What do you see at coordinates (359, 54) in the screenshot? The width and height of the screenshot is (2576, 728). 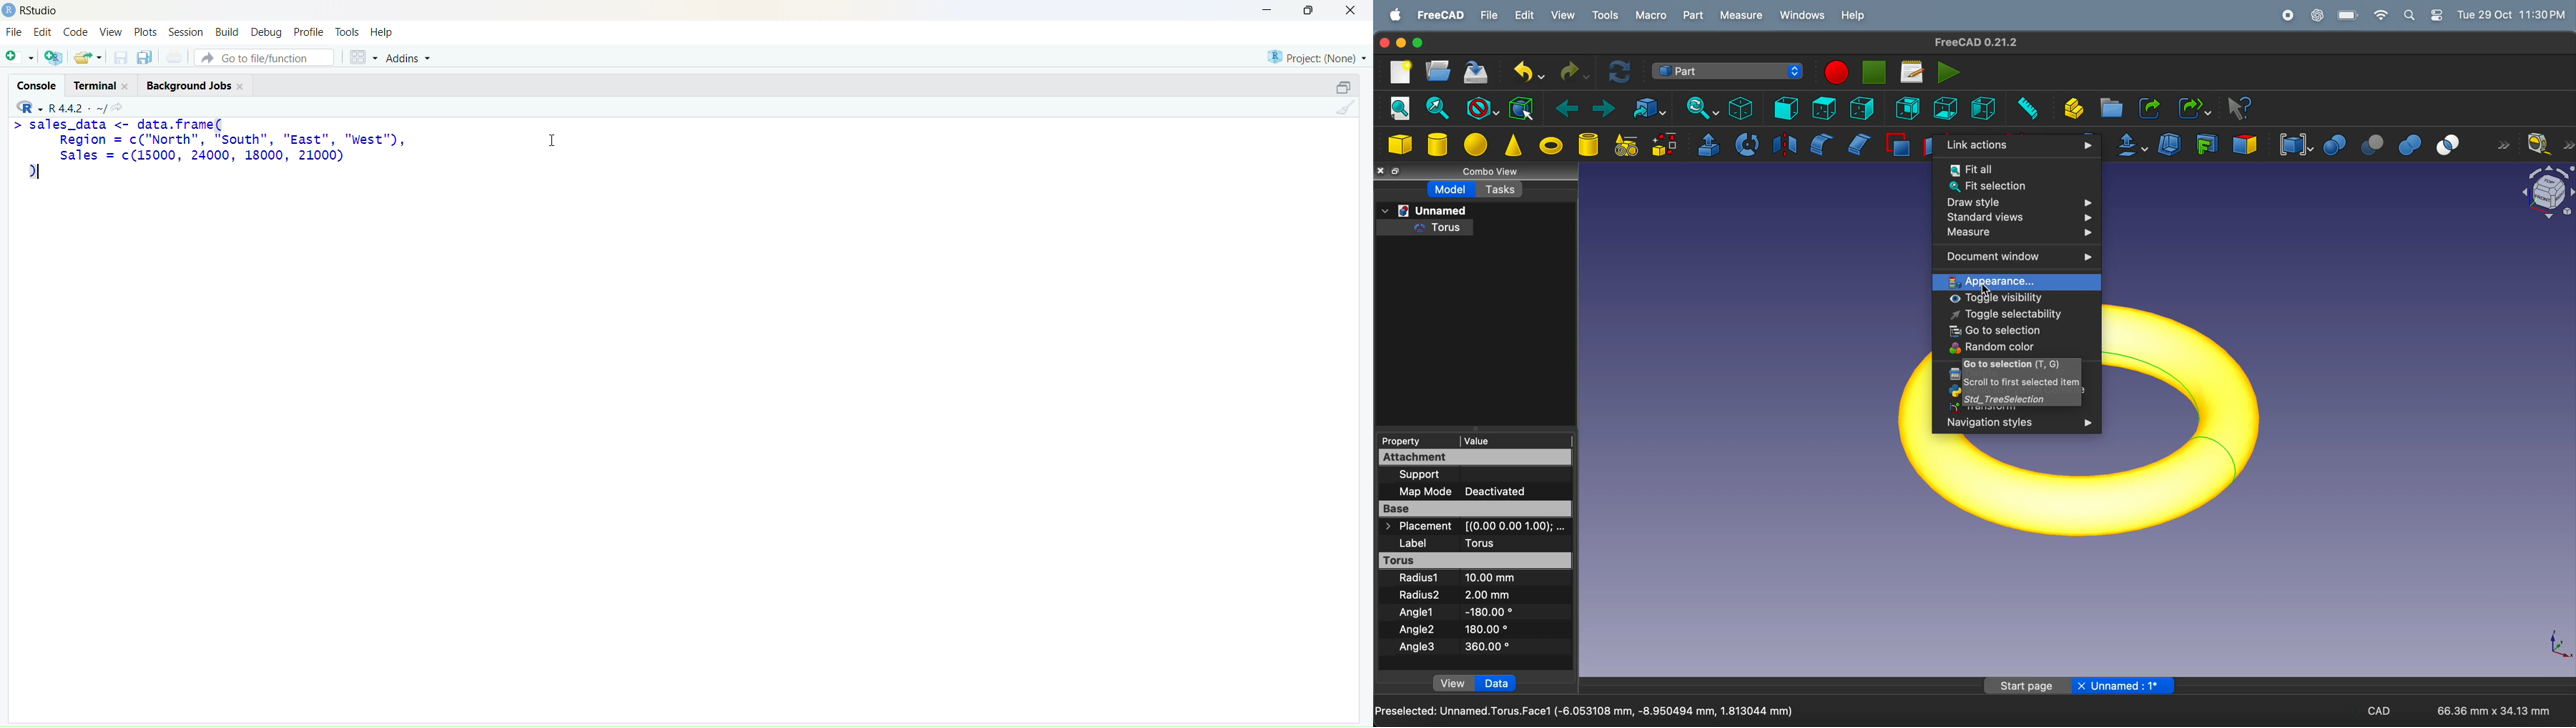 I see `grid view` at bounding box center [359, 54].